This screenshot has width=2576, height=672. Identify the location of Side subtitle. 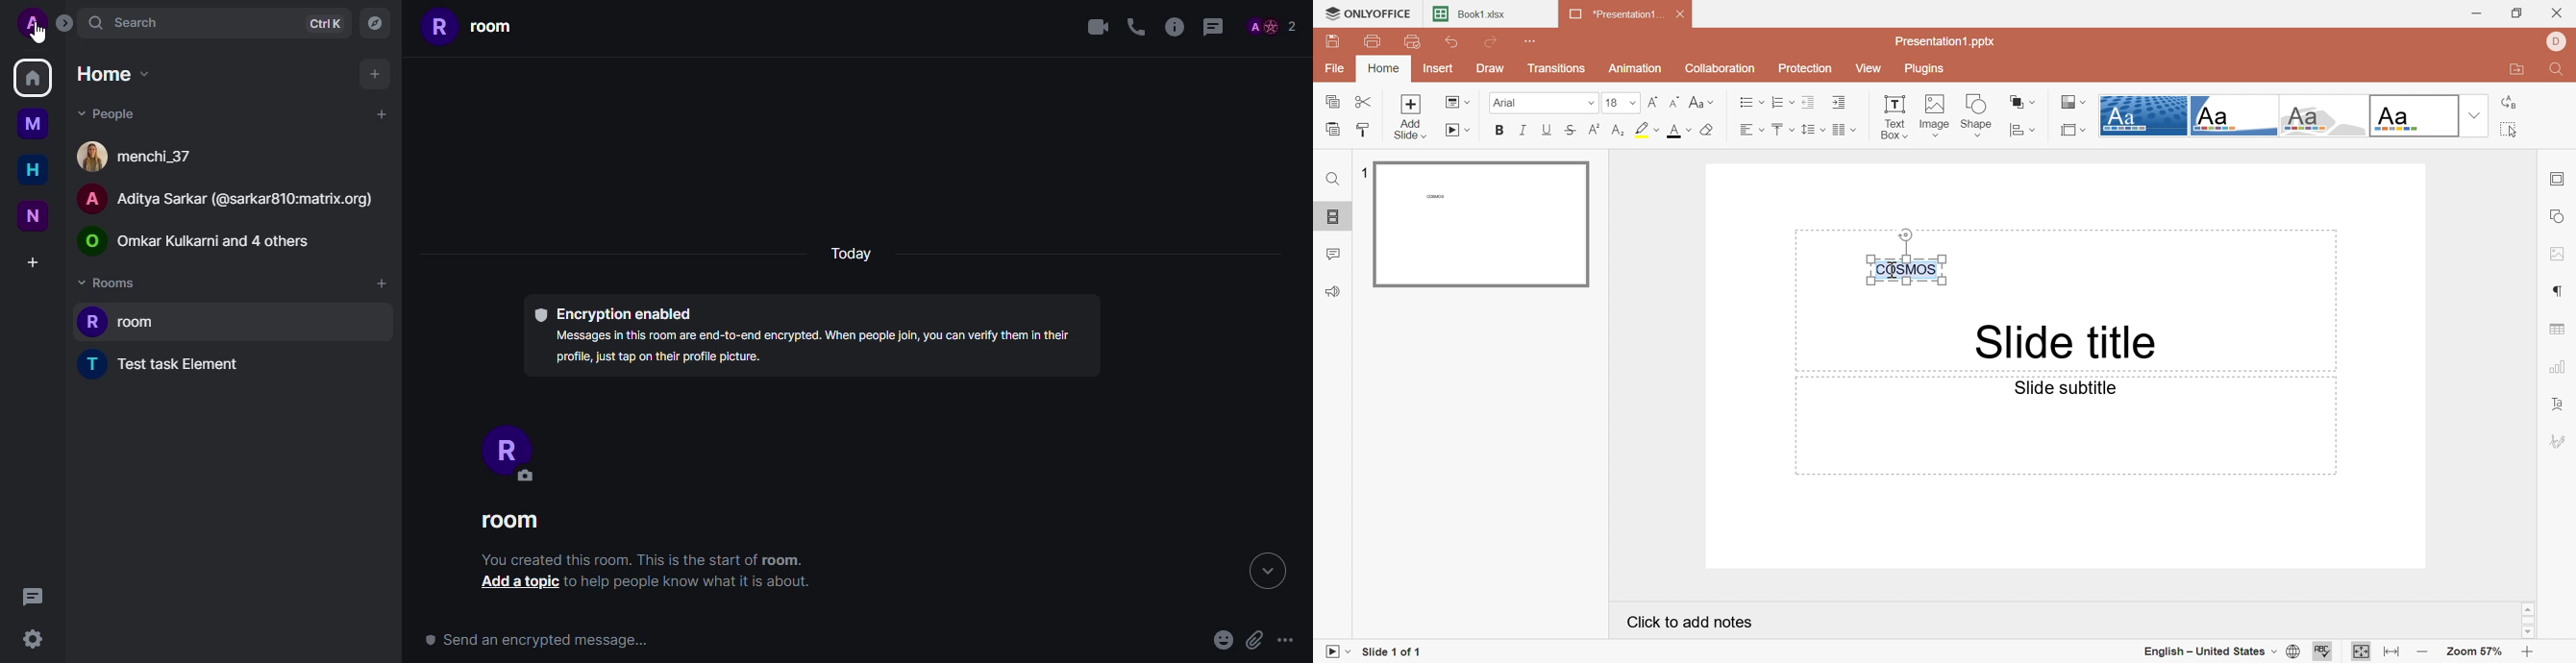
(2062, 387).